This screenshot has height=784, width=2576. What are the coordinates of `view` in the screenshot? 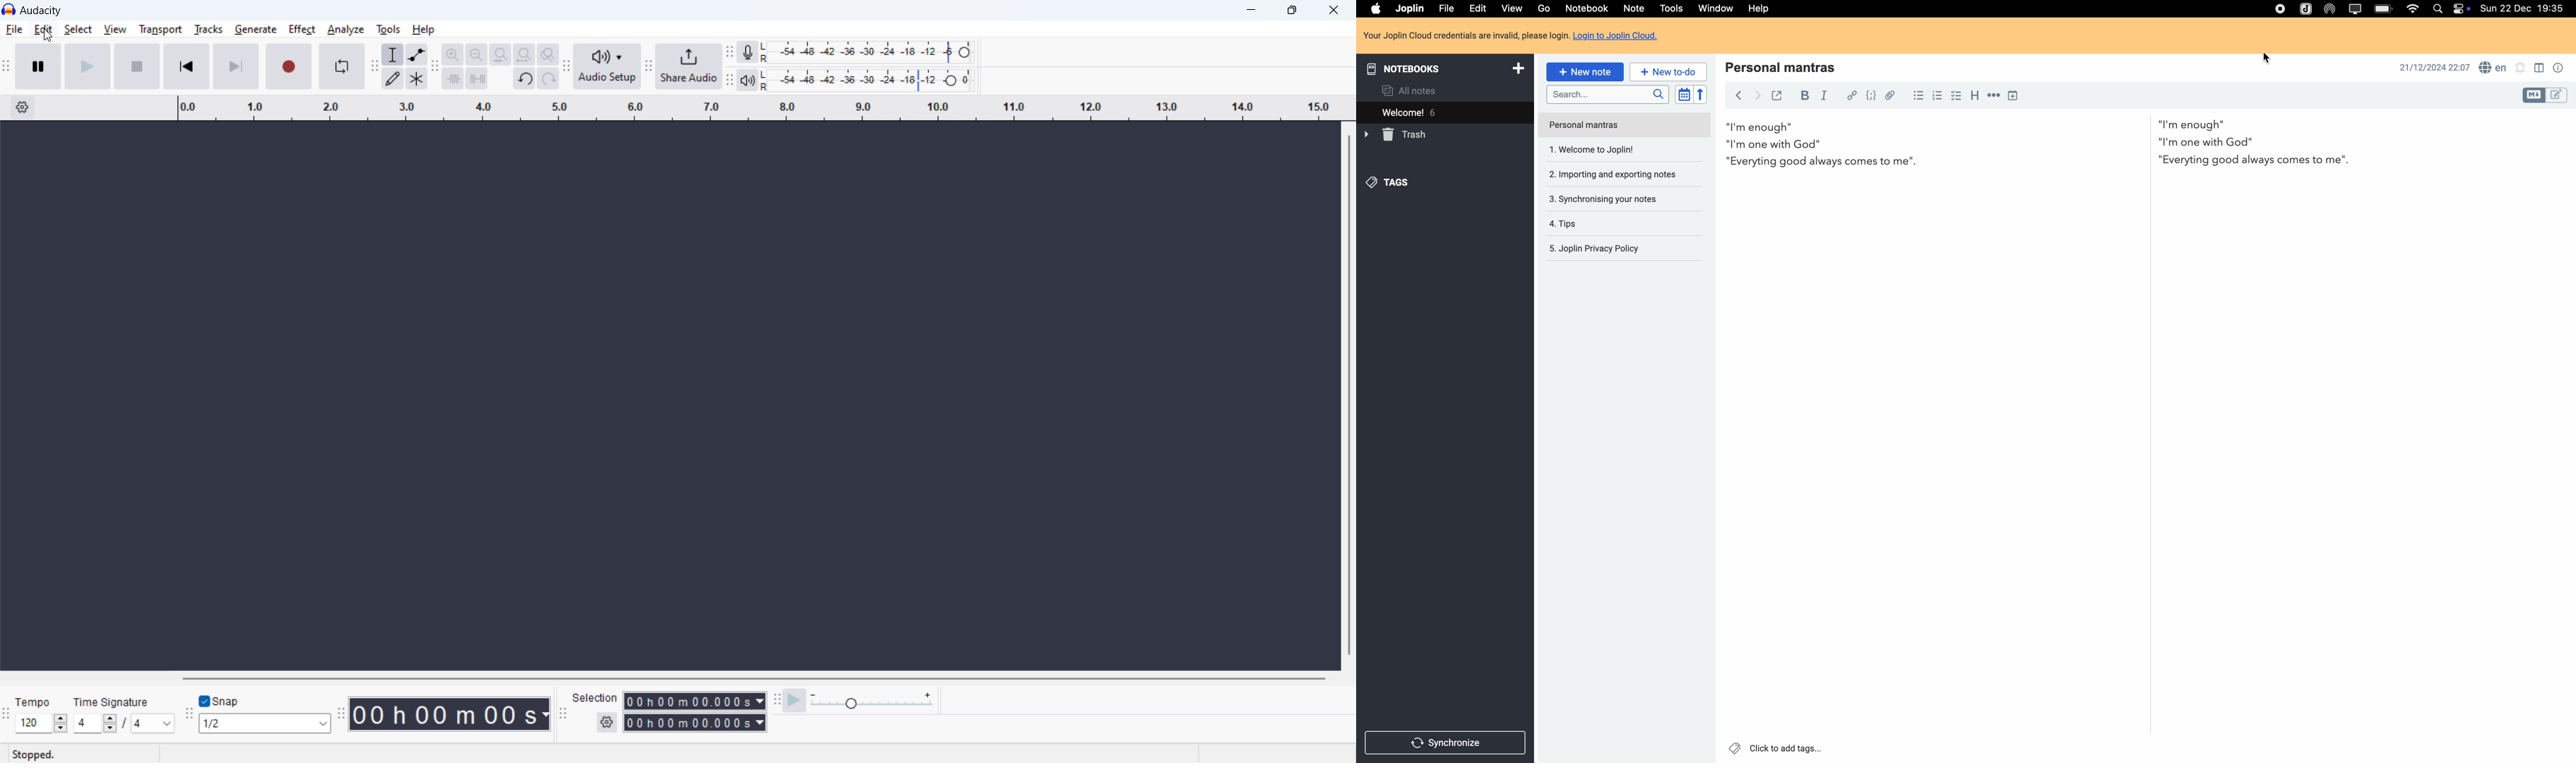 It's located at (1513, 8).